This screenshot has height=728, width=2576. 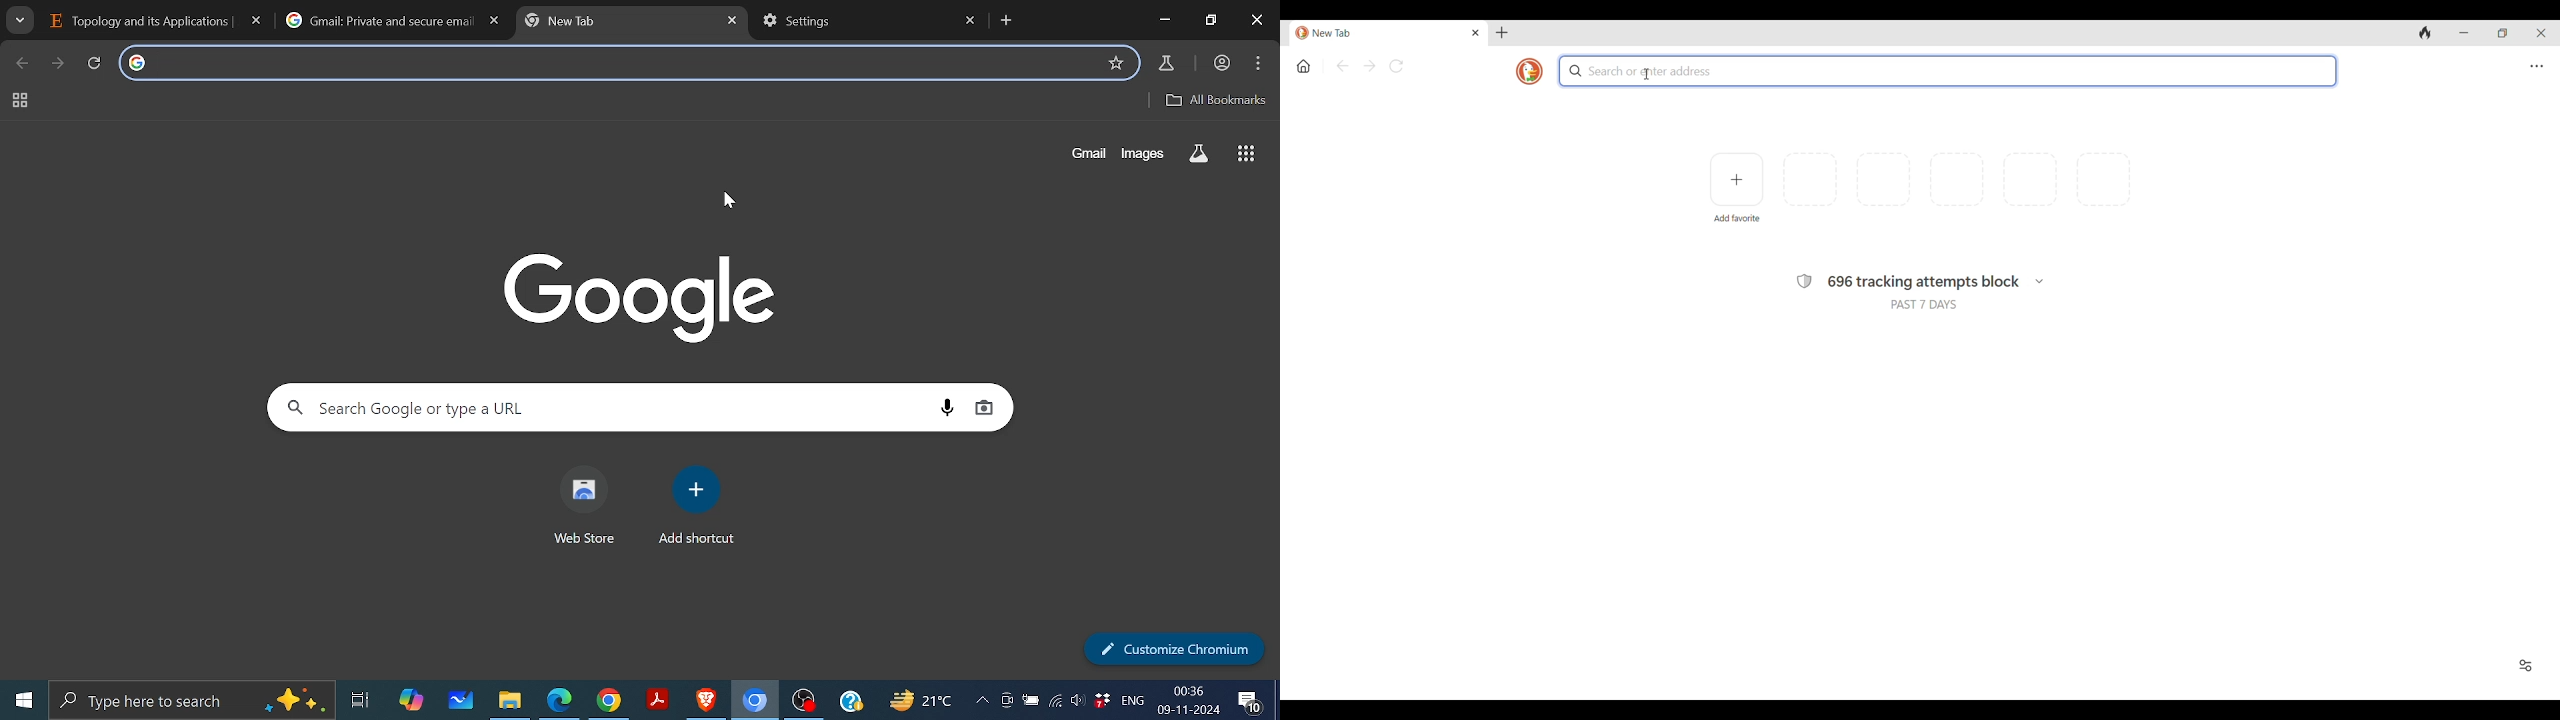 I want to click on task view, so click(x=359, y=701).